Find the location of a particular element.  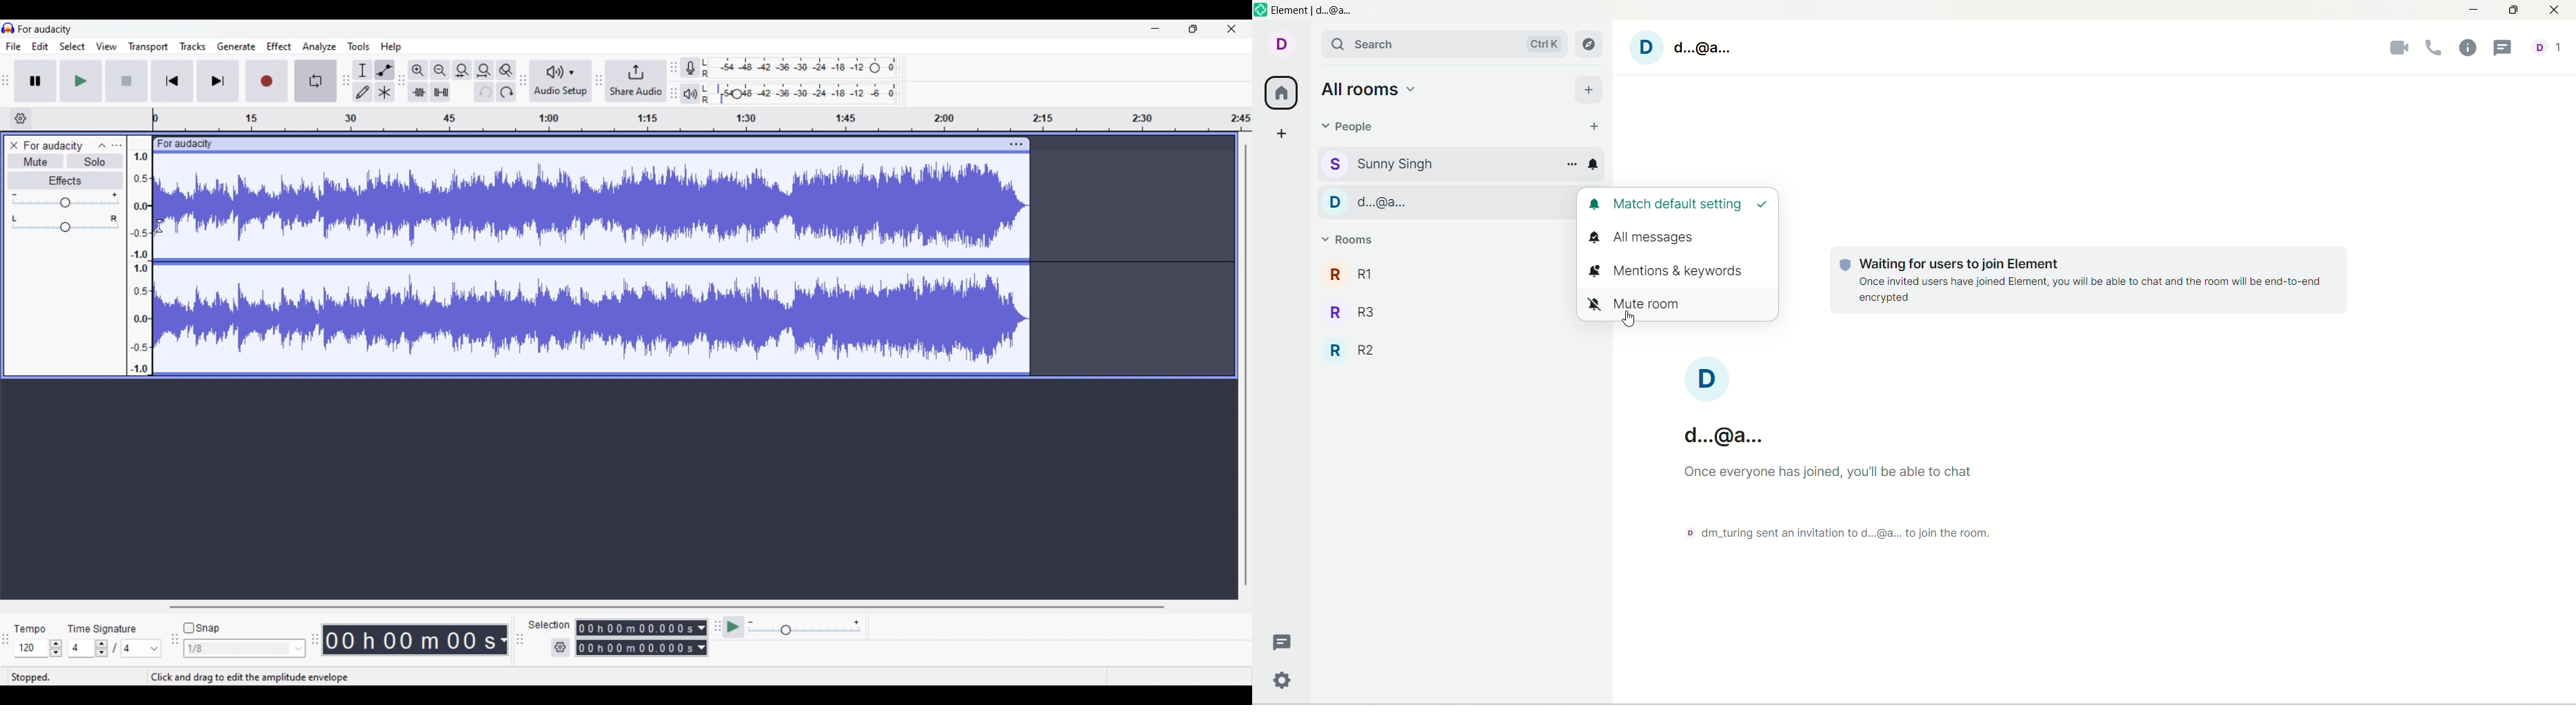

Collapse is located at coordinates (102, 146).